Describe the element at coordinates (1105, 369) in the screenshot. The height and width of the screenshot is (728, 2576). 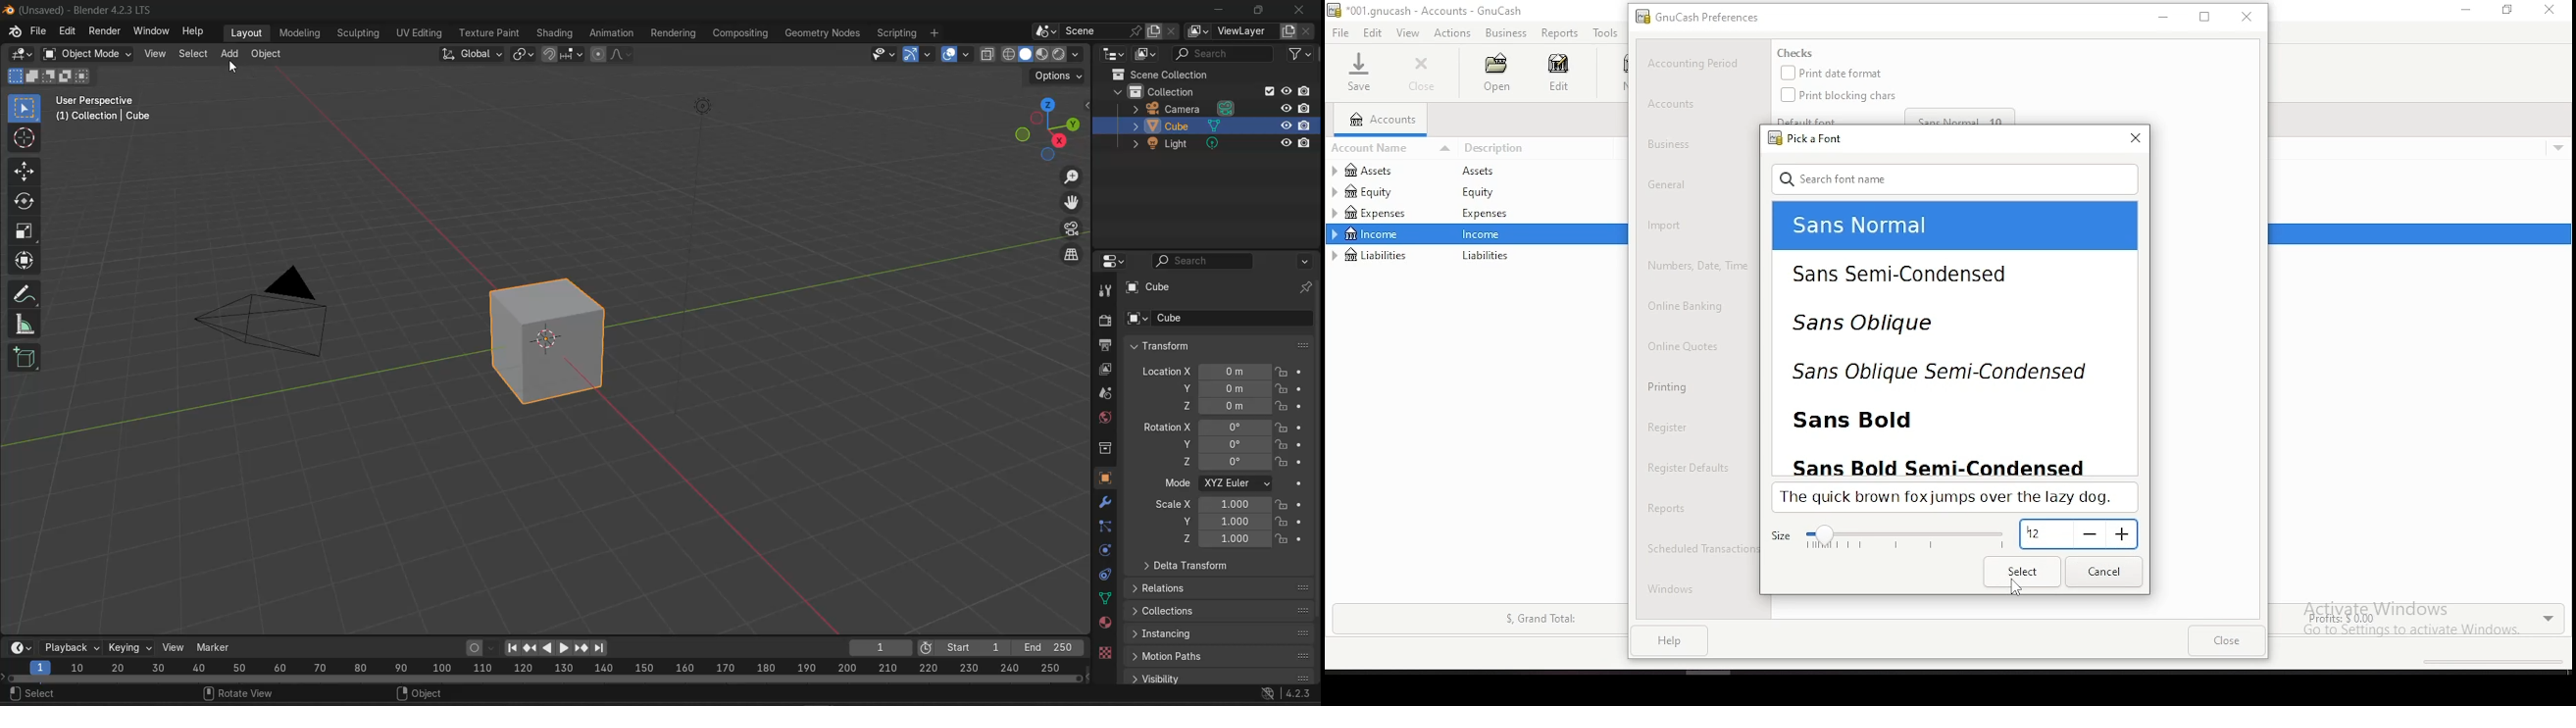
I see `view layer` at that location.